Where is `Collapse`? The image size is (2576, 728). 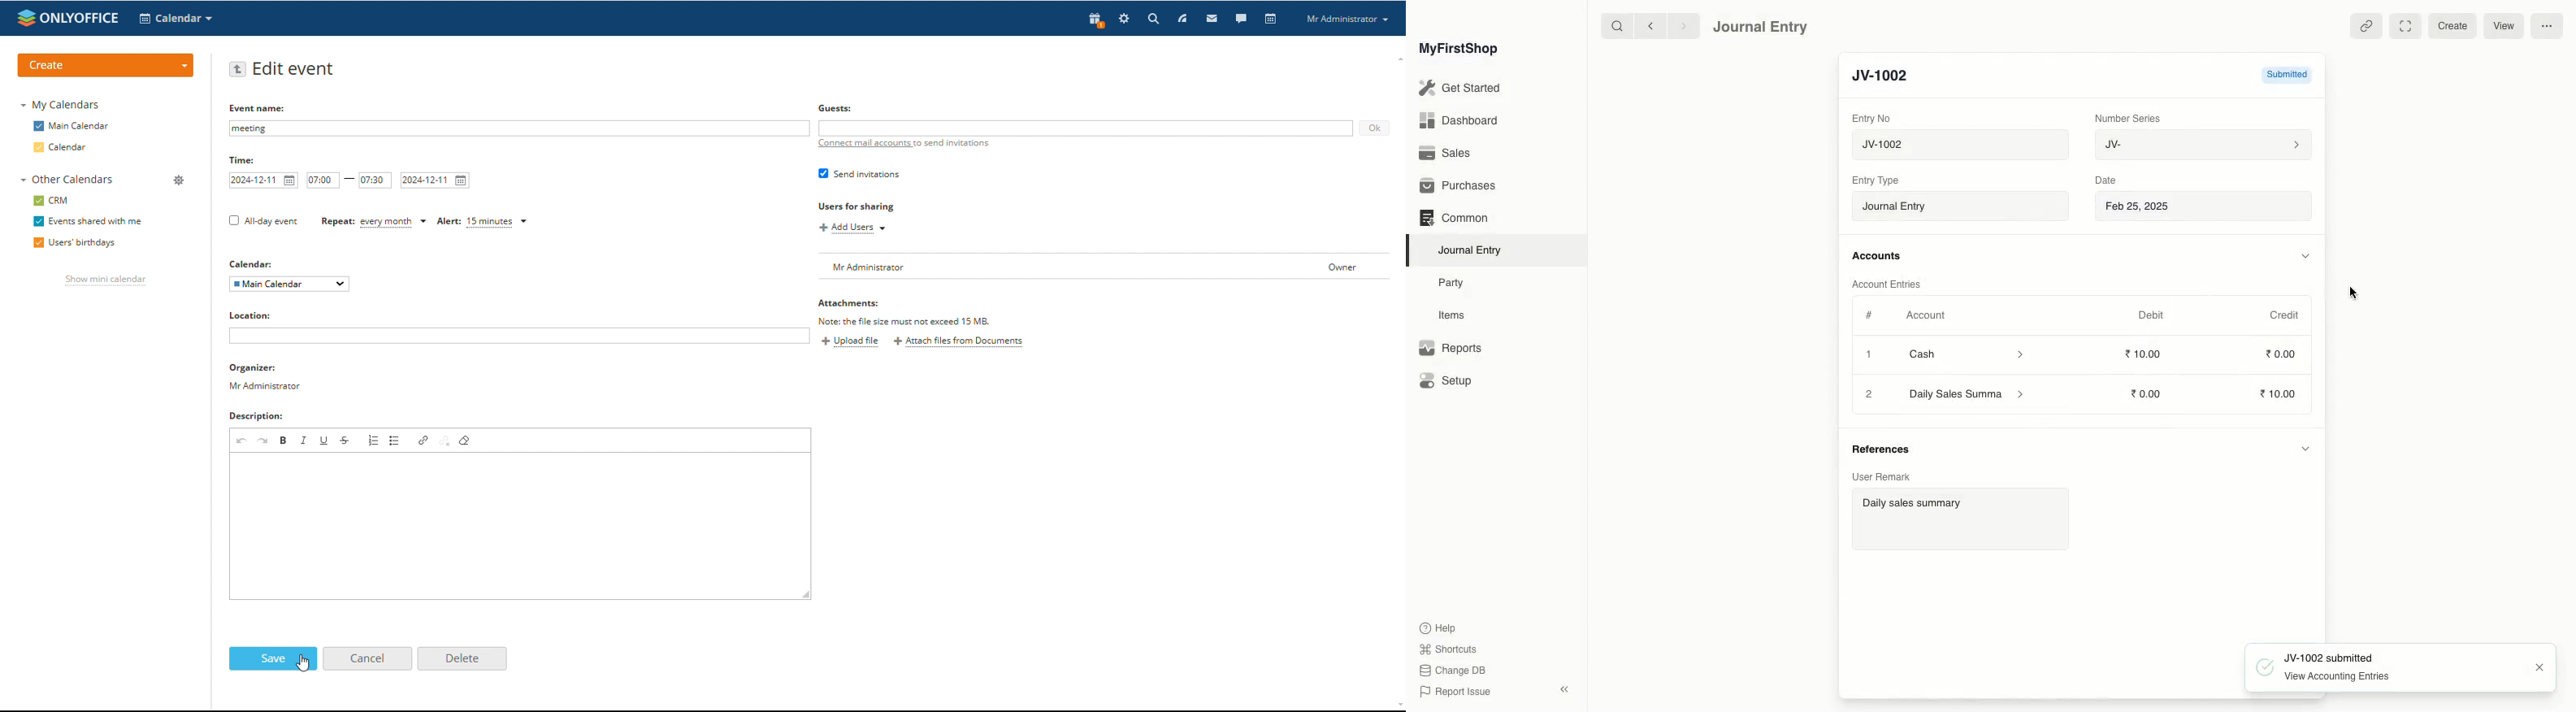
Collapse is located at coordinates (1564, 689).